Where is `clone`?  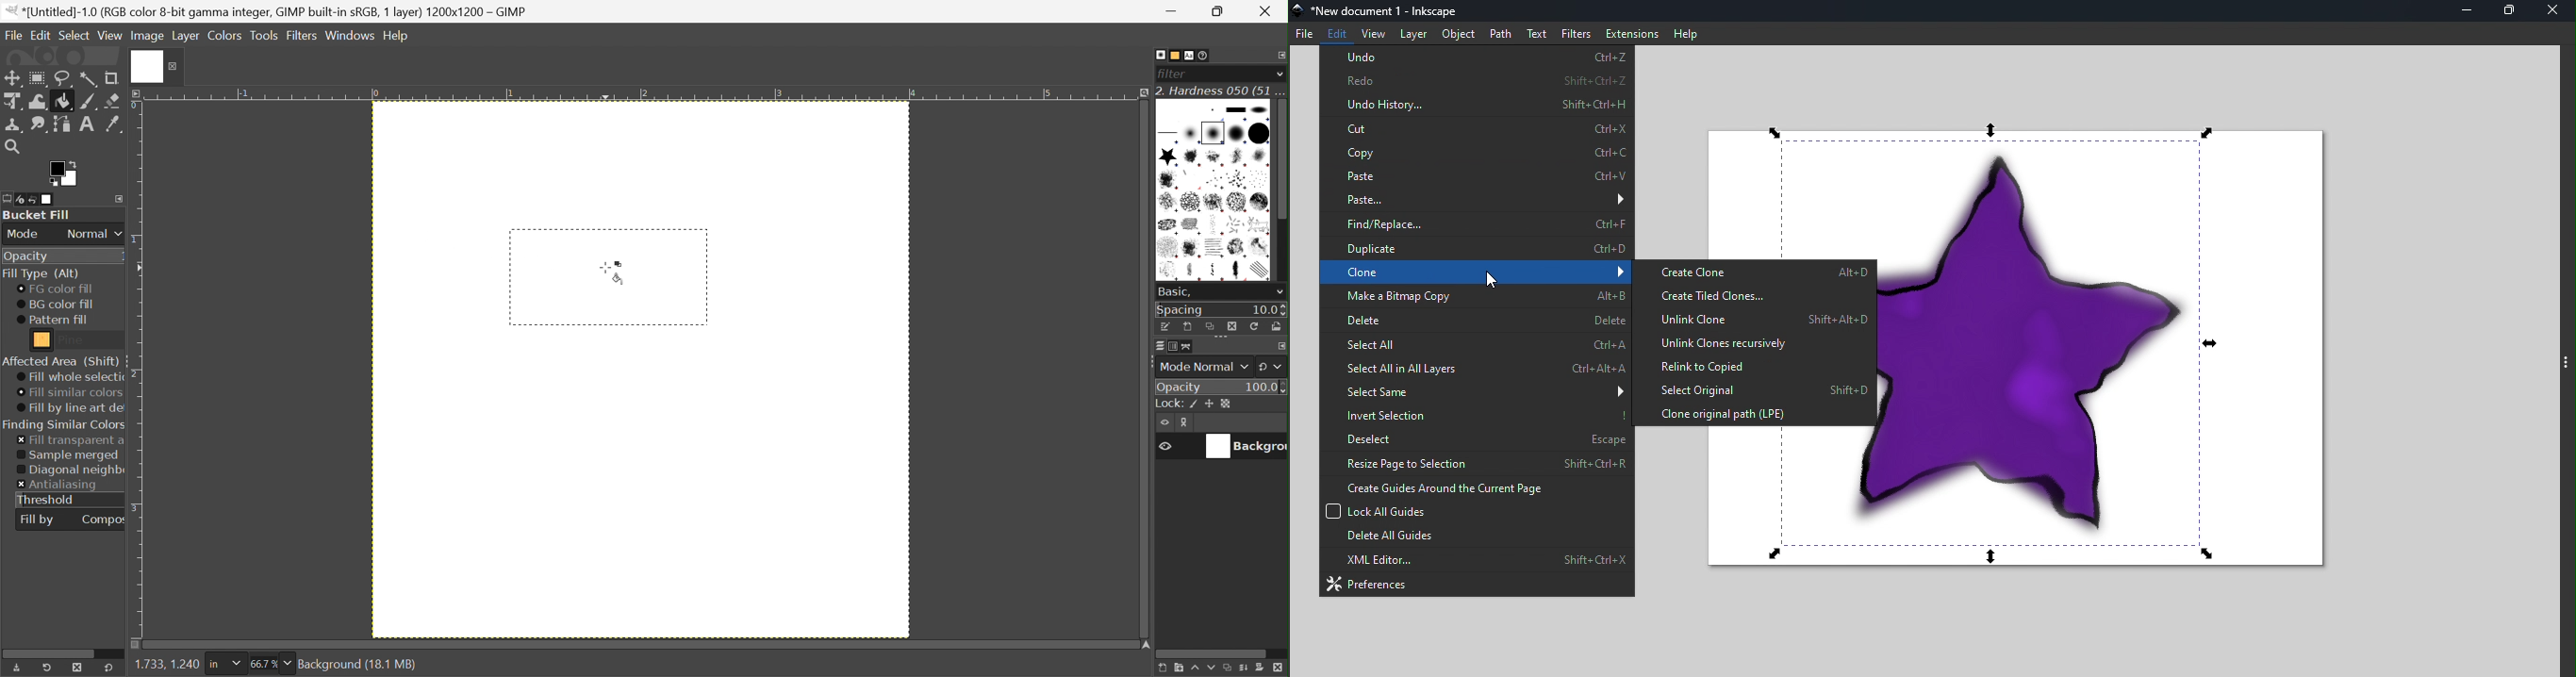
clone is located at coordinates (1475, 272).